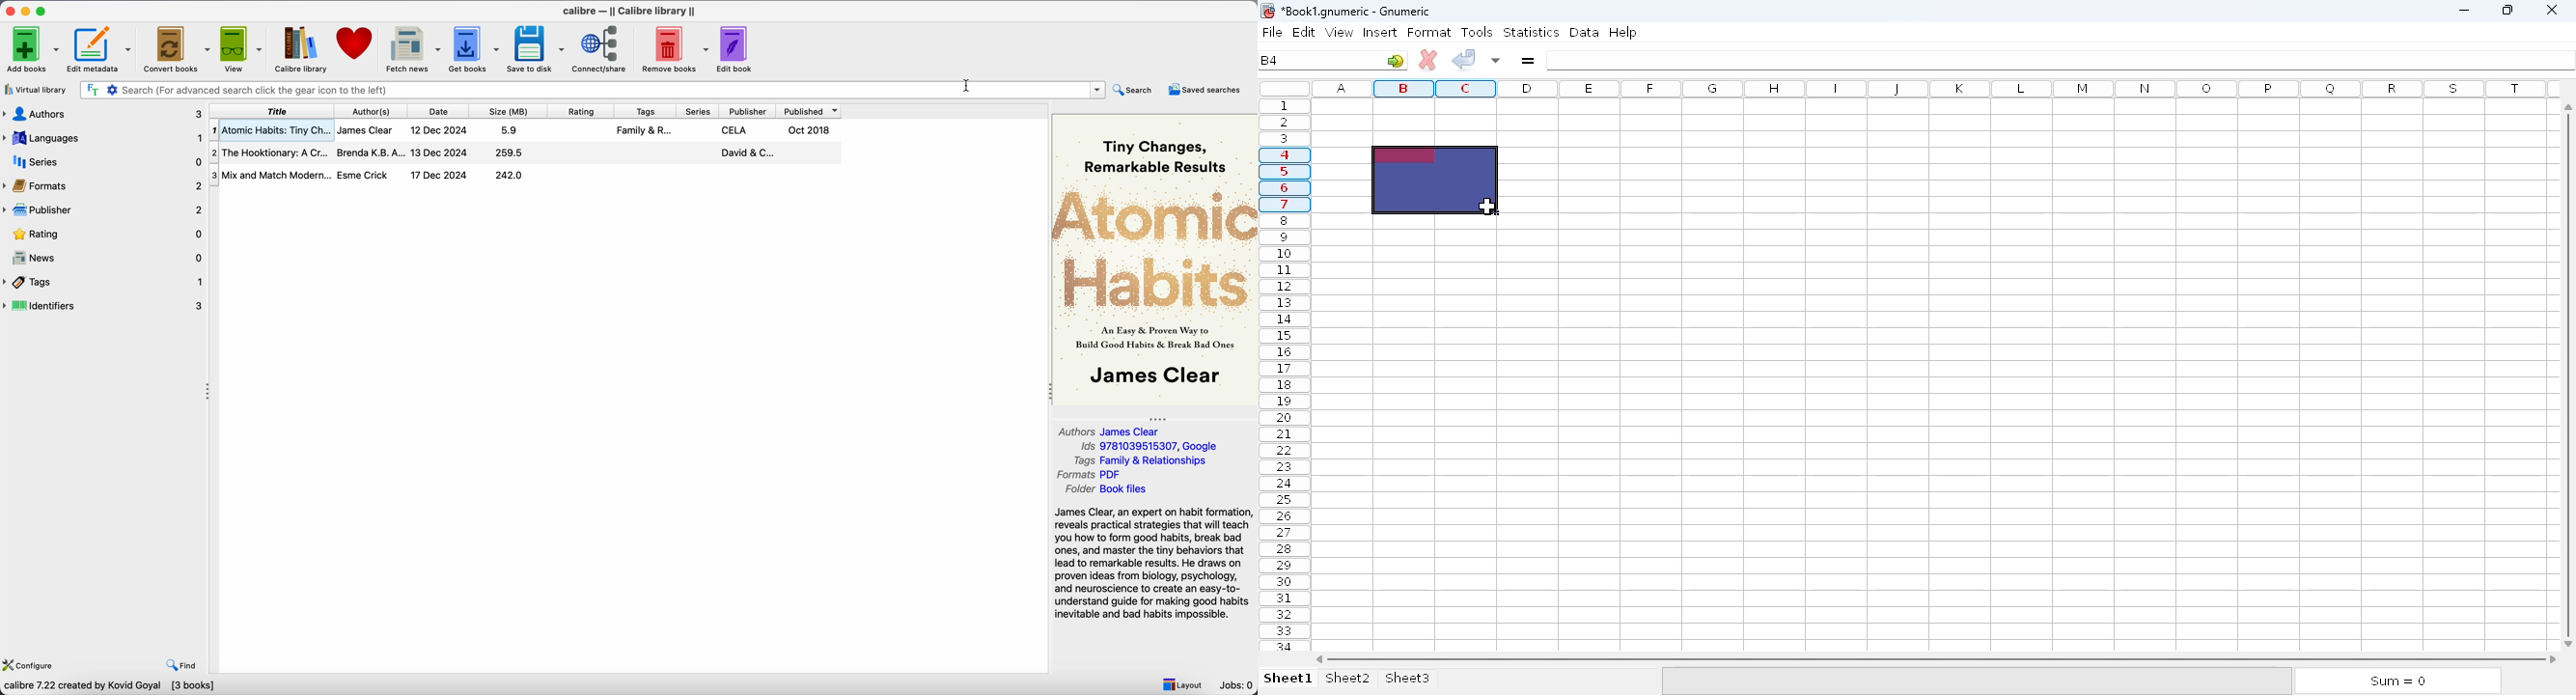 This screenshot has height=700, width=2576. I want to click on help, so click(1622, 33).